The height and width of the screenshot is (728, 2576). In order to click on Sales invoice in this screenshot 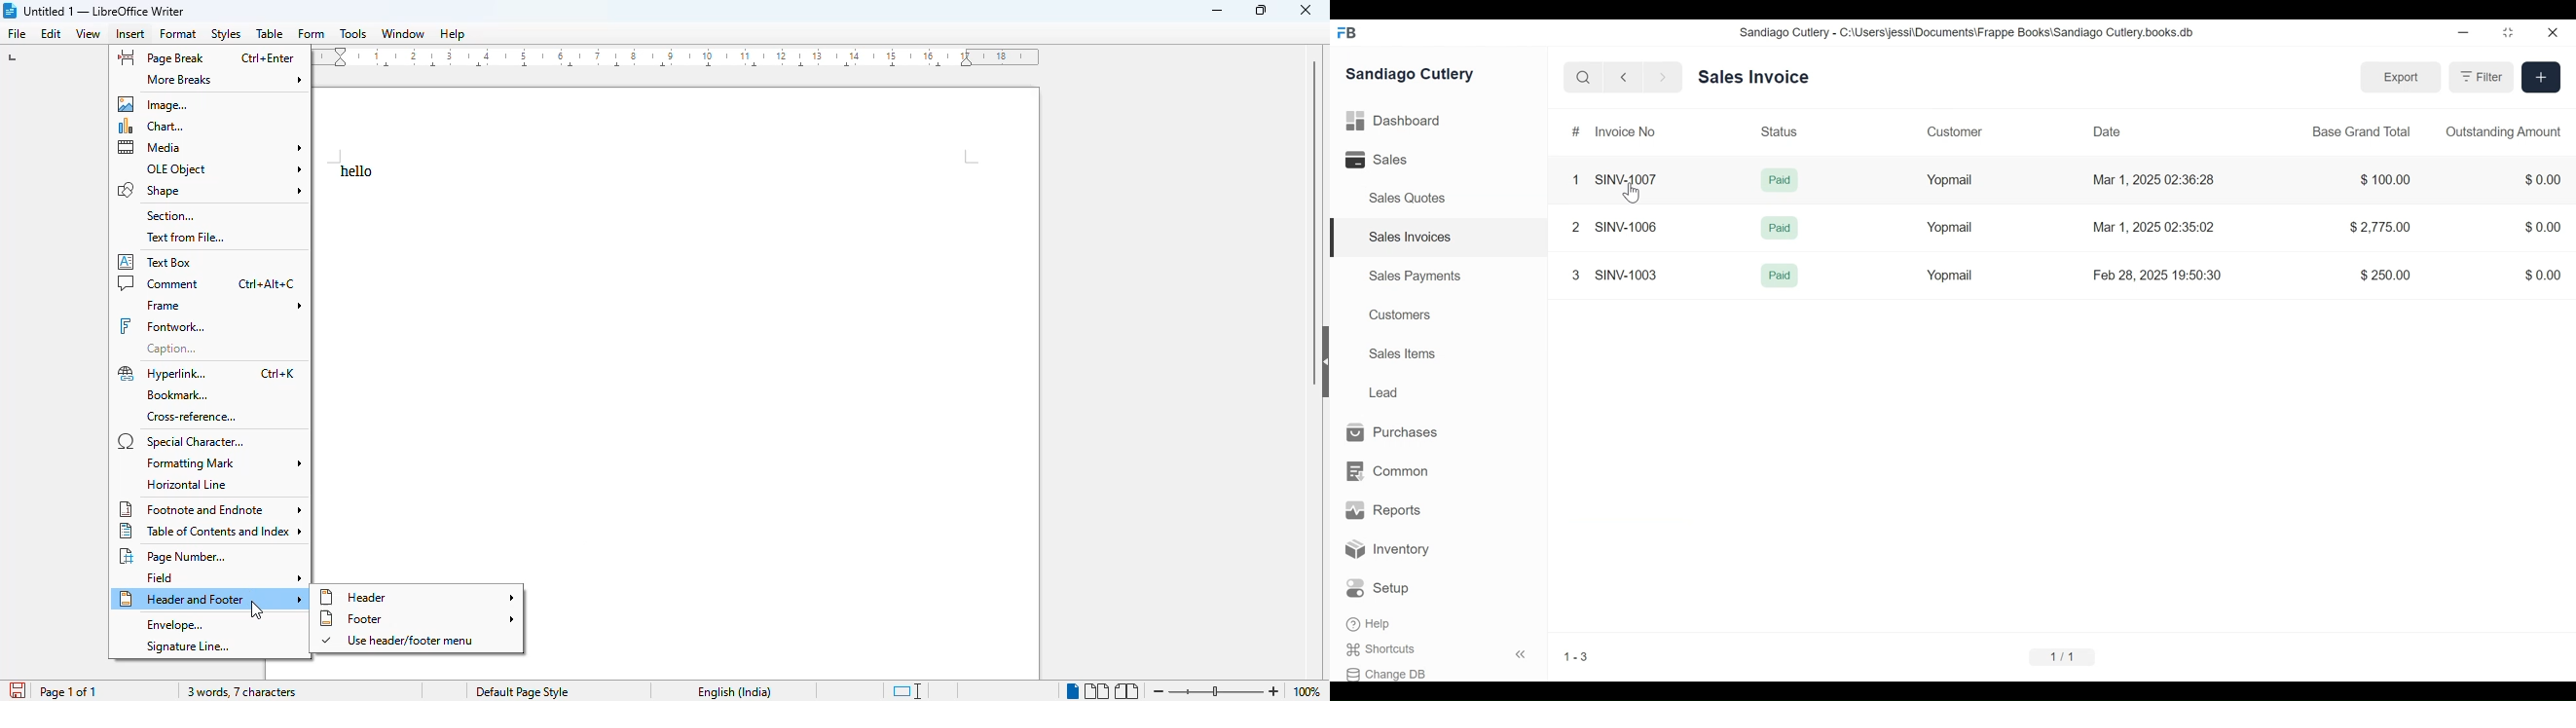, I will do `click(1753, 78)`.